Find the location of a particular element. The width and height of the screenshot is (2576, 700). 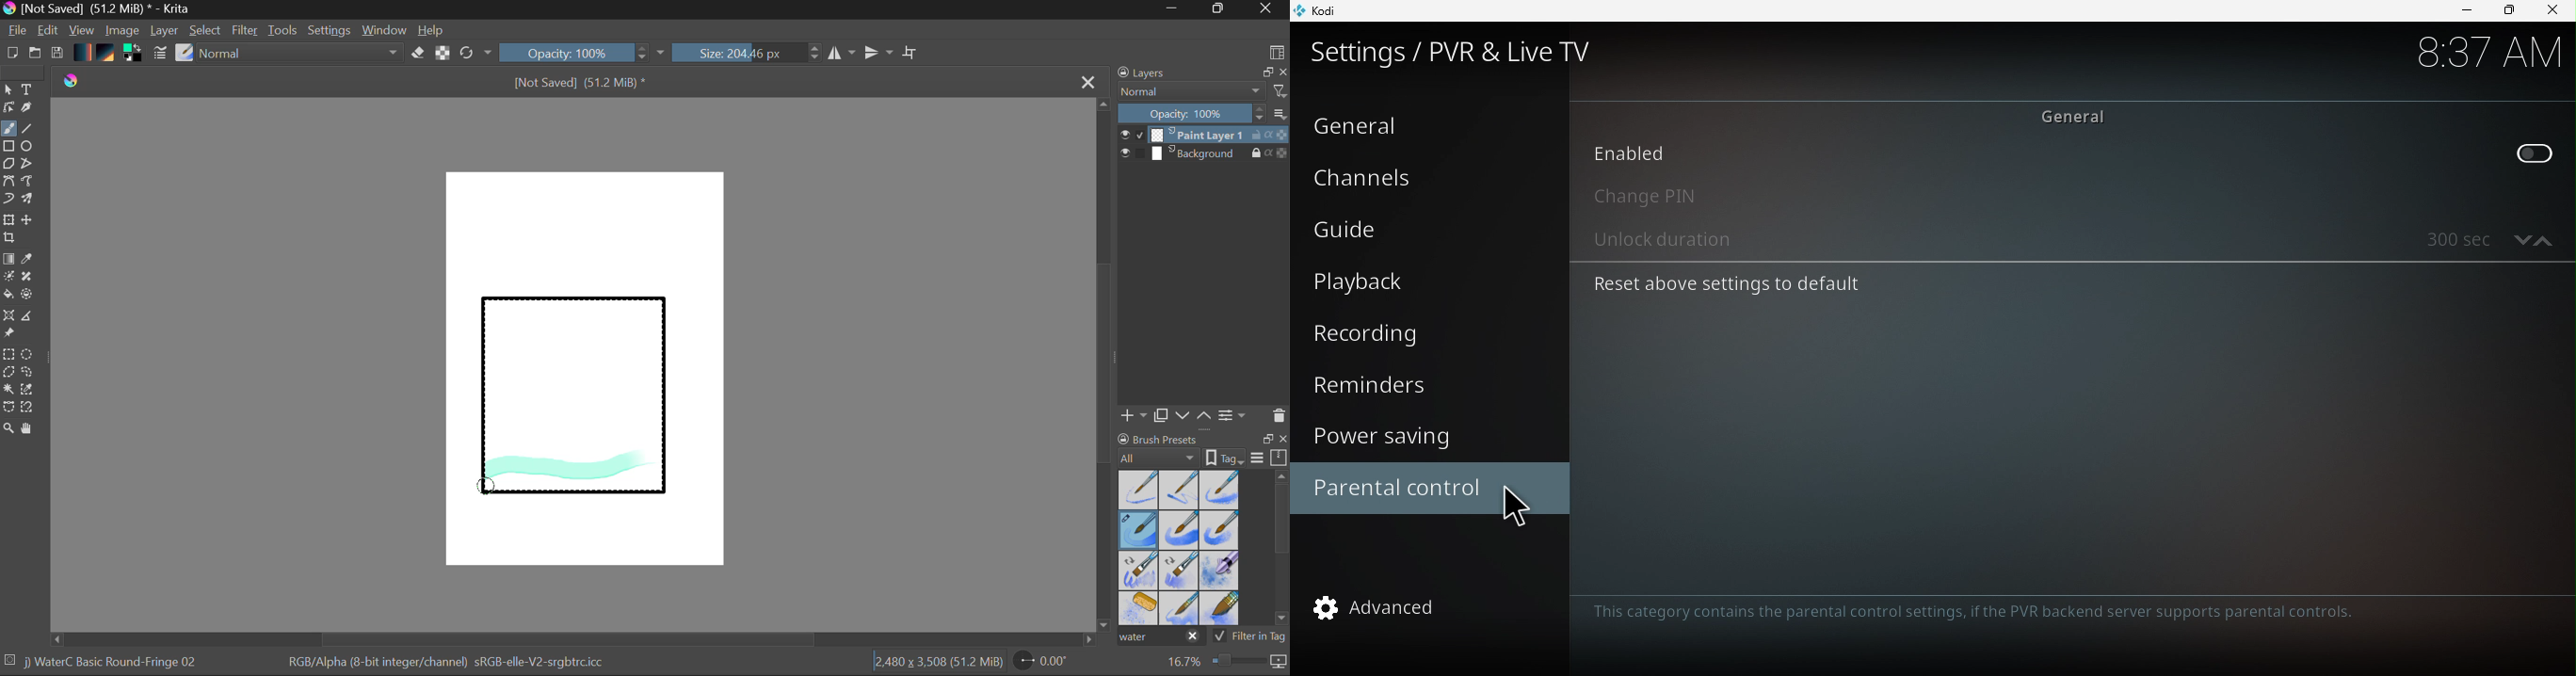

Magnetic Selection Tool is located at coordinates (28, 407).